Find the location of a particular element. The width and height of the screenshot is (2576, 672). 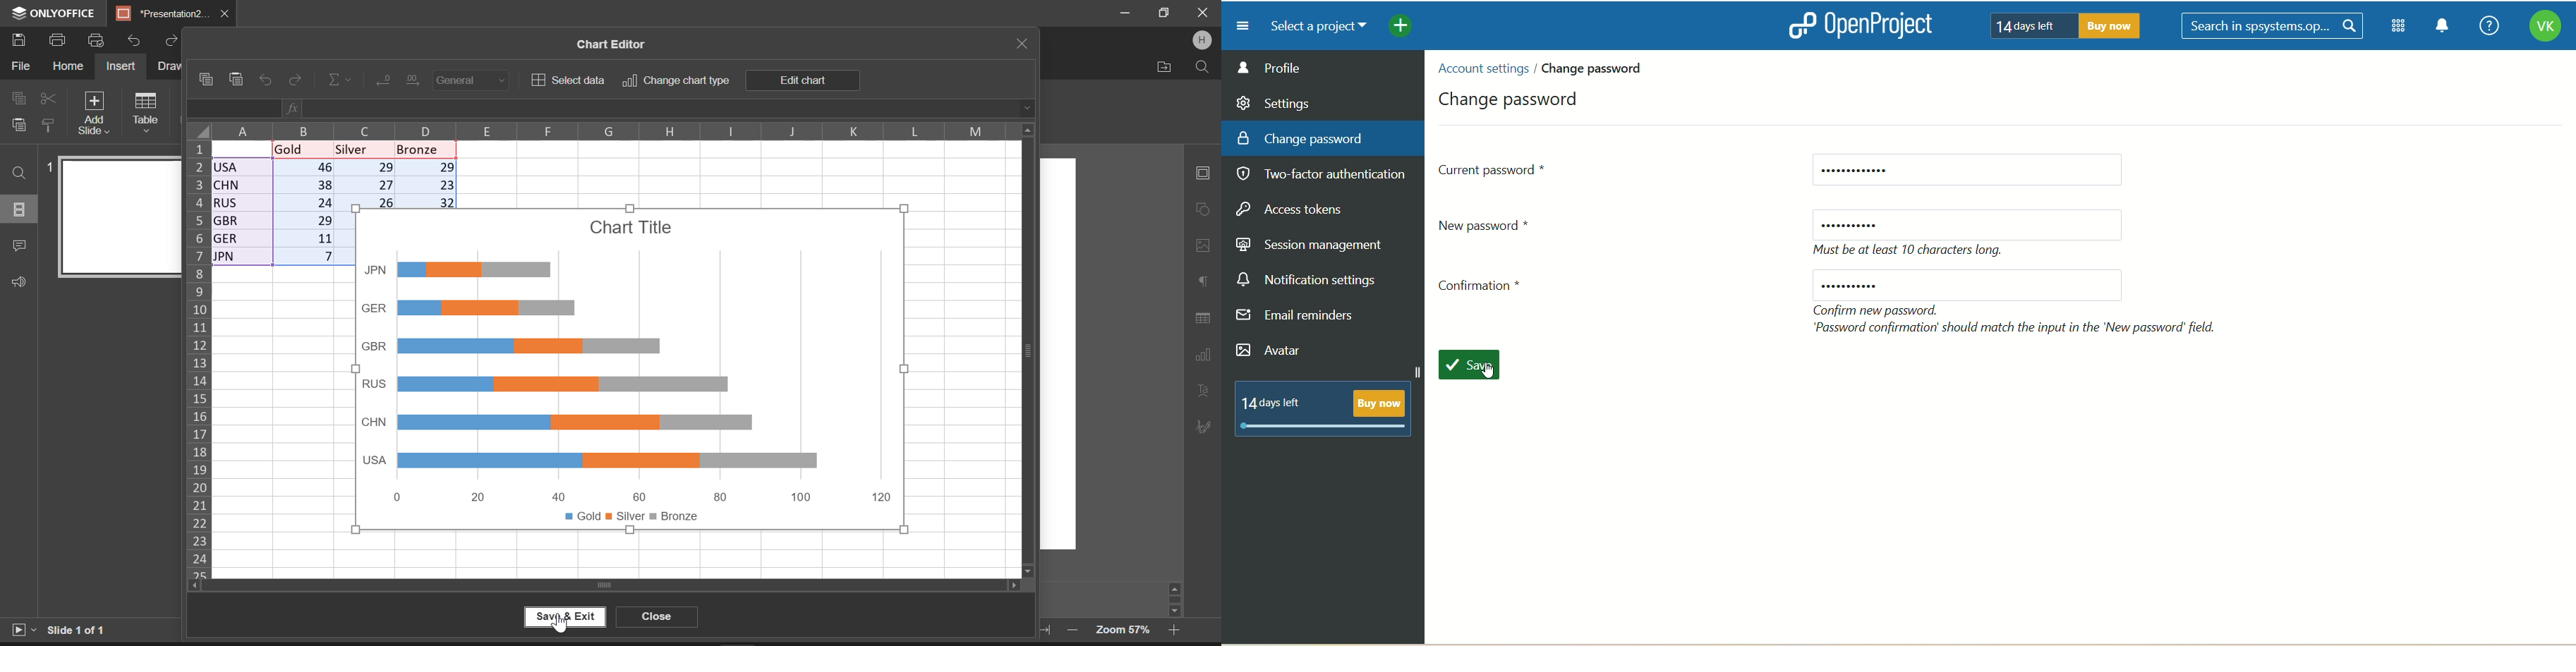

new password is located at coordinates (1968, 224).